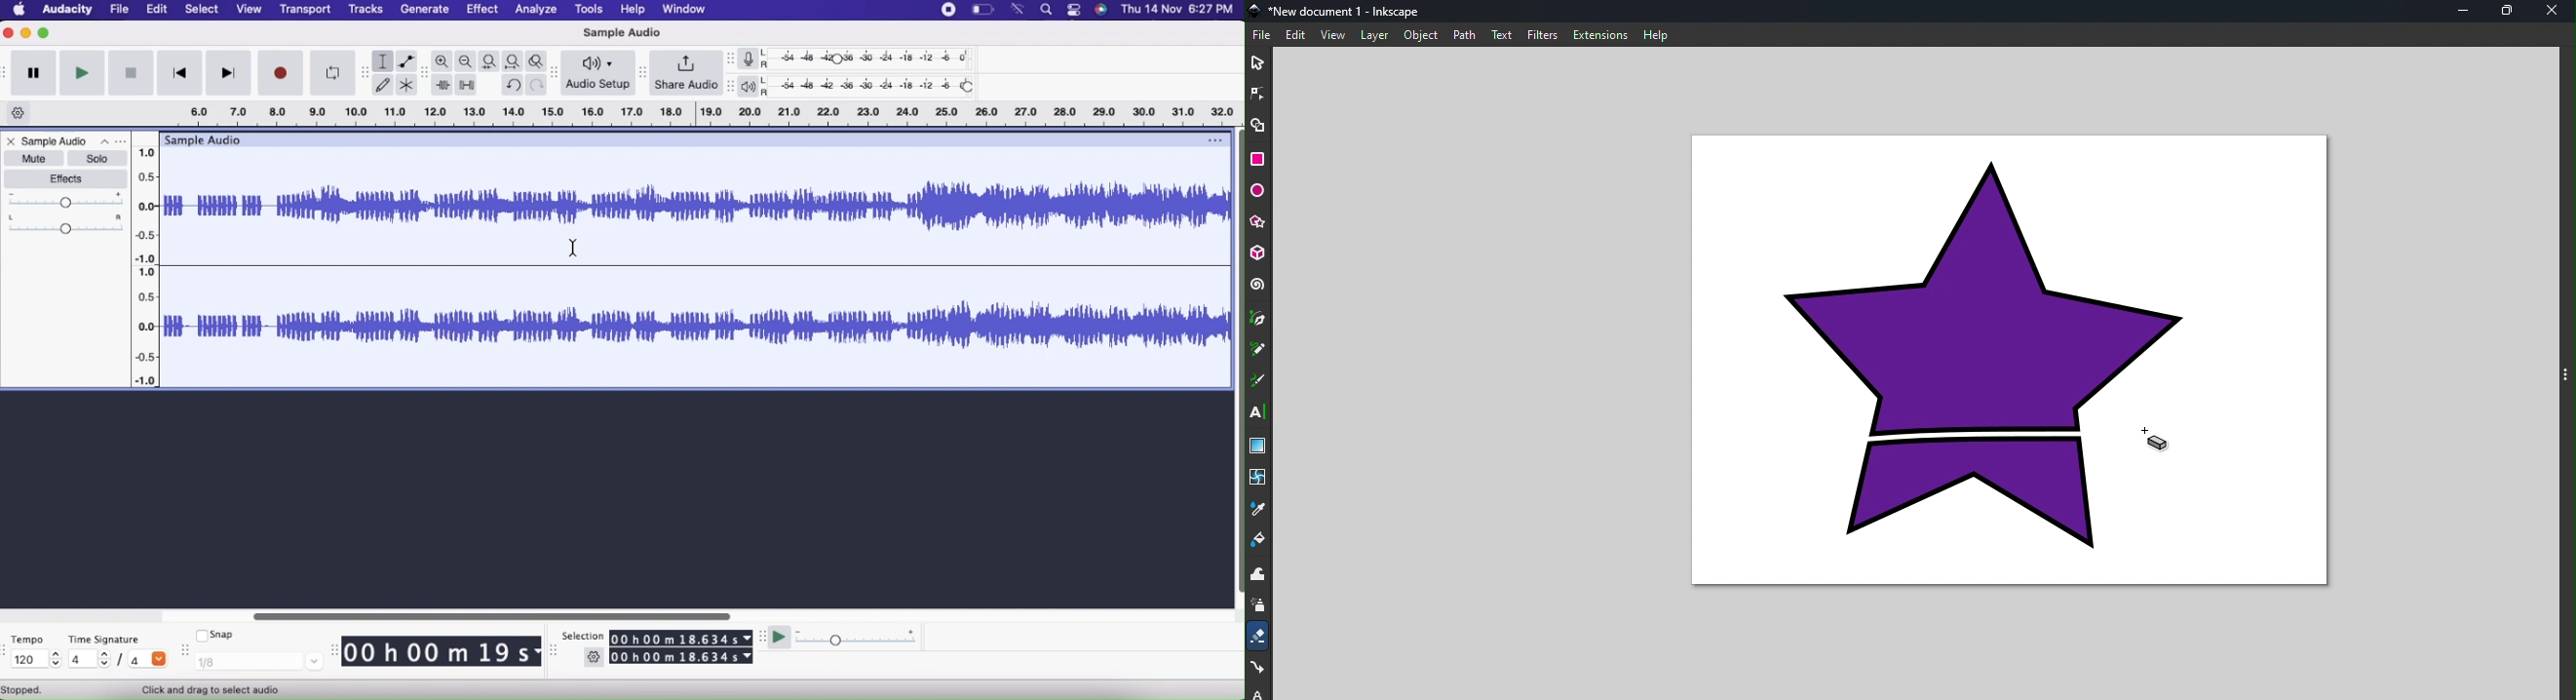  Describe the element at coordinates (1421, 34) in the screenshot. I see `object` at that location.